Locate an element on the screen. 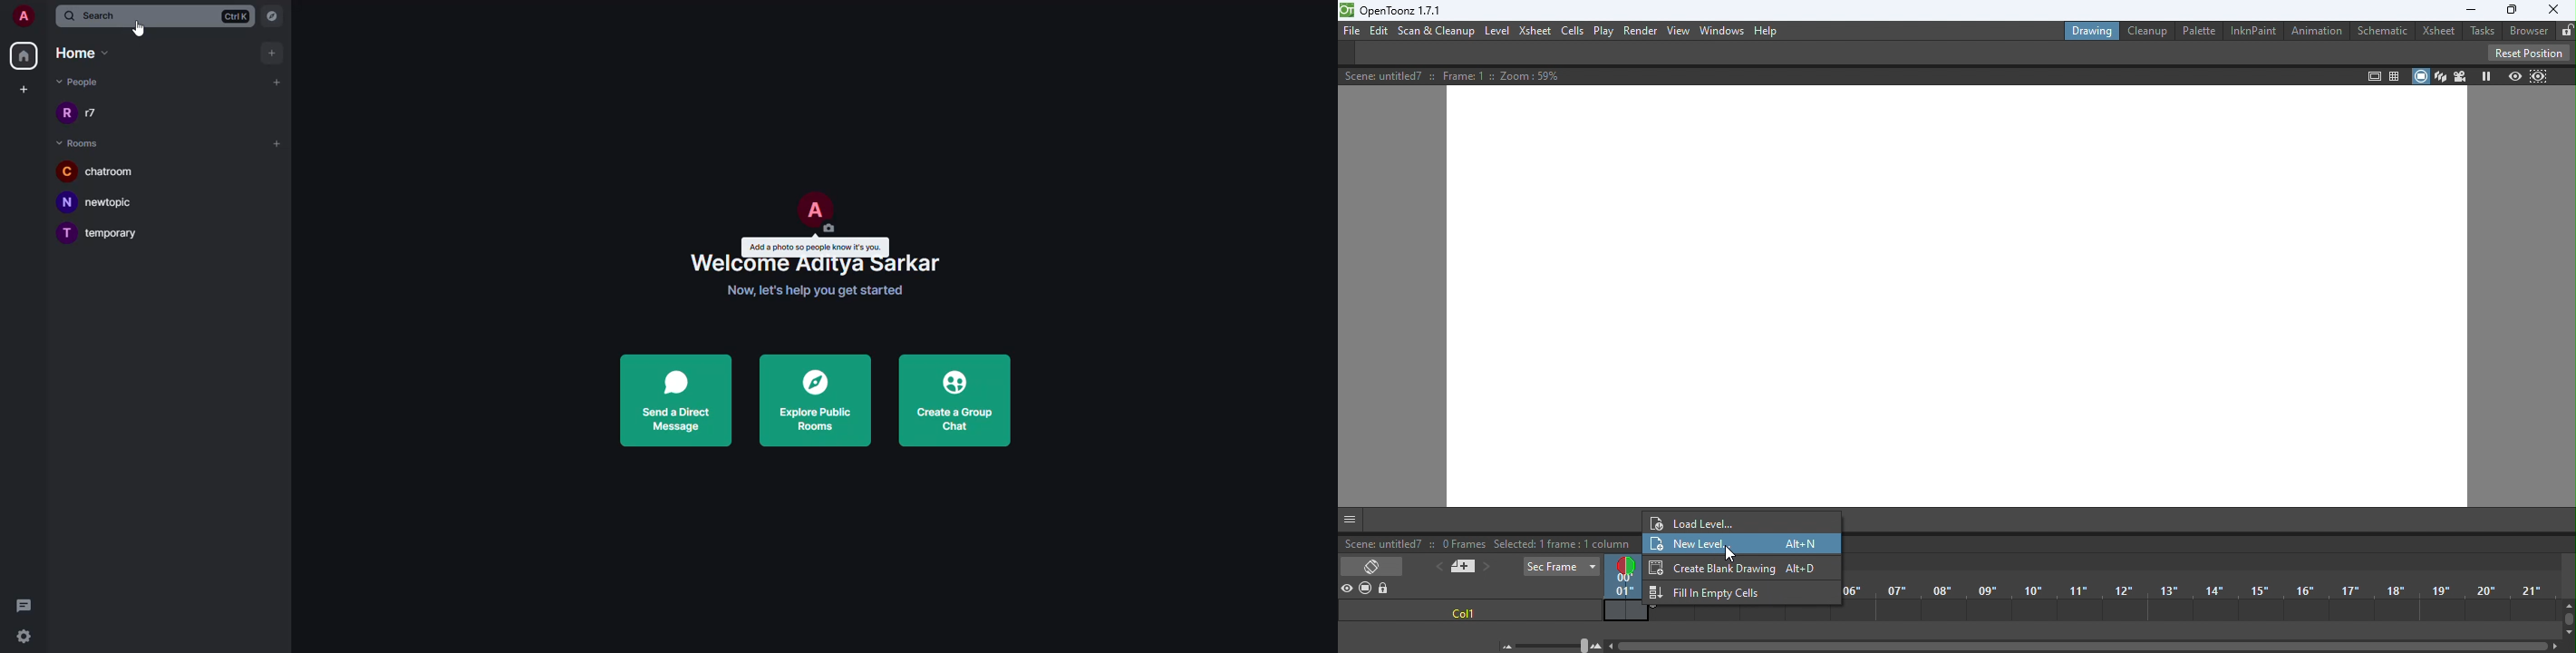 This screenshot has height=672, width=2576. Vertical scroll bar is located at coordinates (2568, 619).